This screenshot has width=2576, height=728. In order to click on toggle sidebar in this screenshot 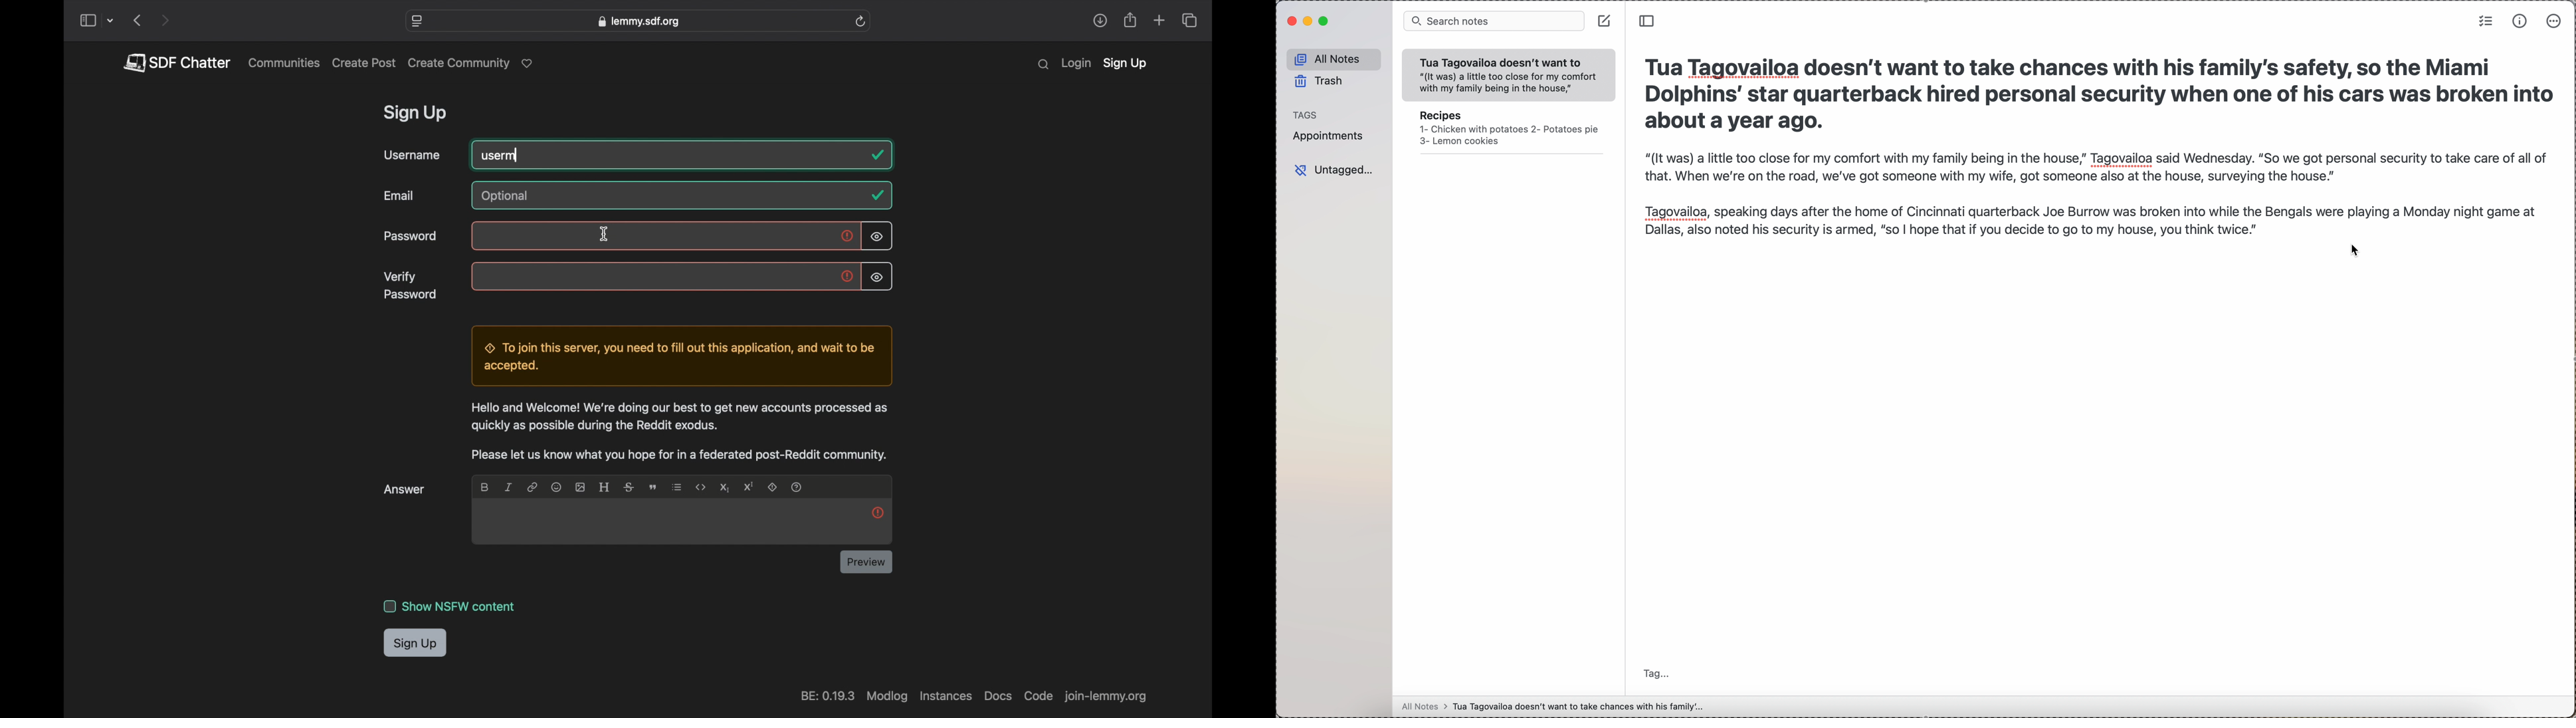, I will do `click(1649, 22)`.